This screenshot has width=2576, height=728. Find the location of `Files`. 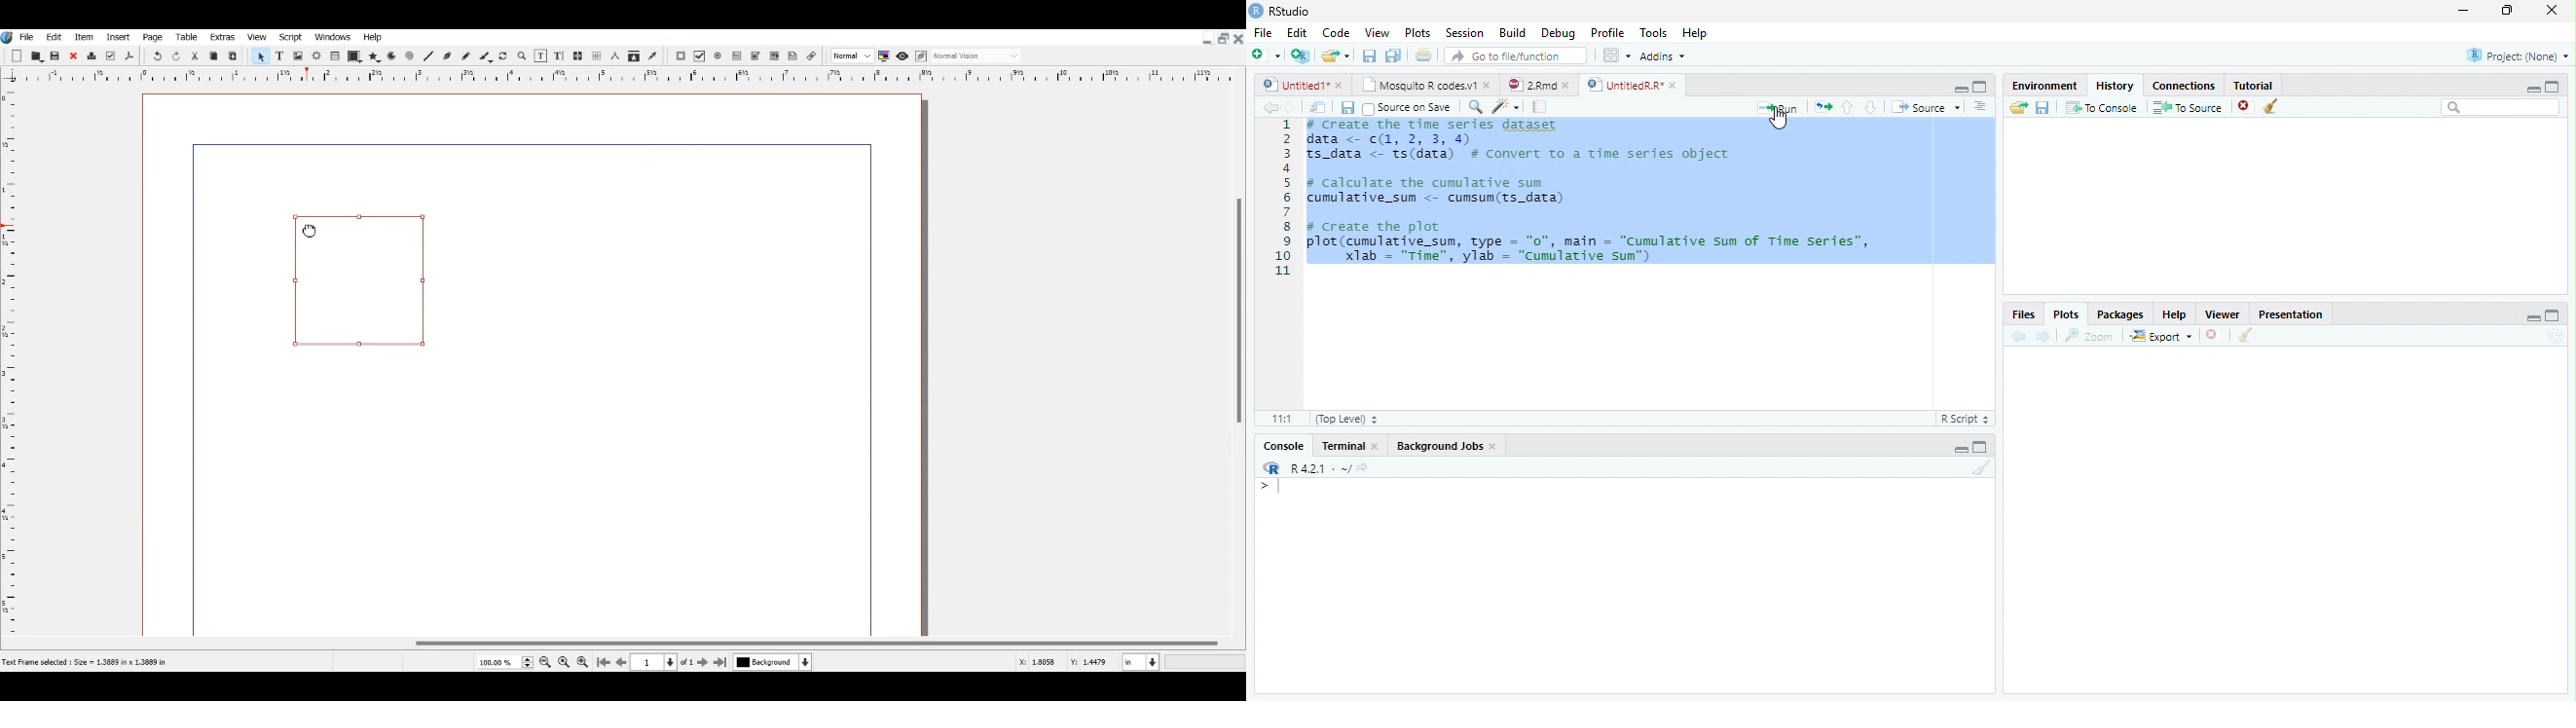

Files is located at coordinates (1822, 107).